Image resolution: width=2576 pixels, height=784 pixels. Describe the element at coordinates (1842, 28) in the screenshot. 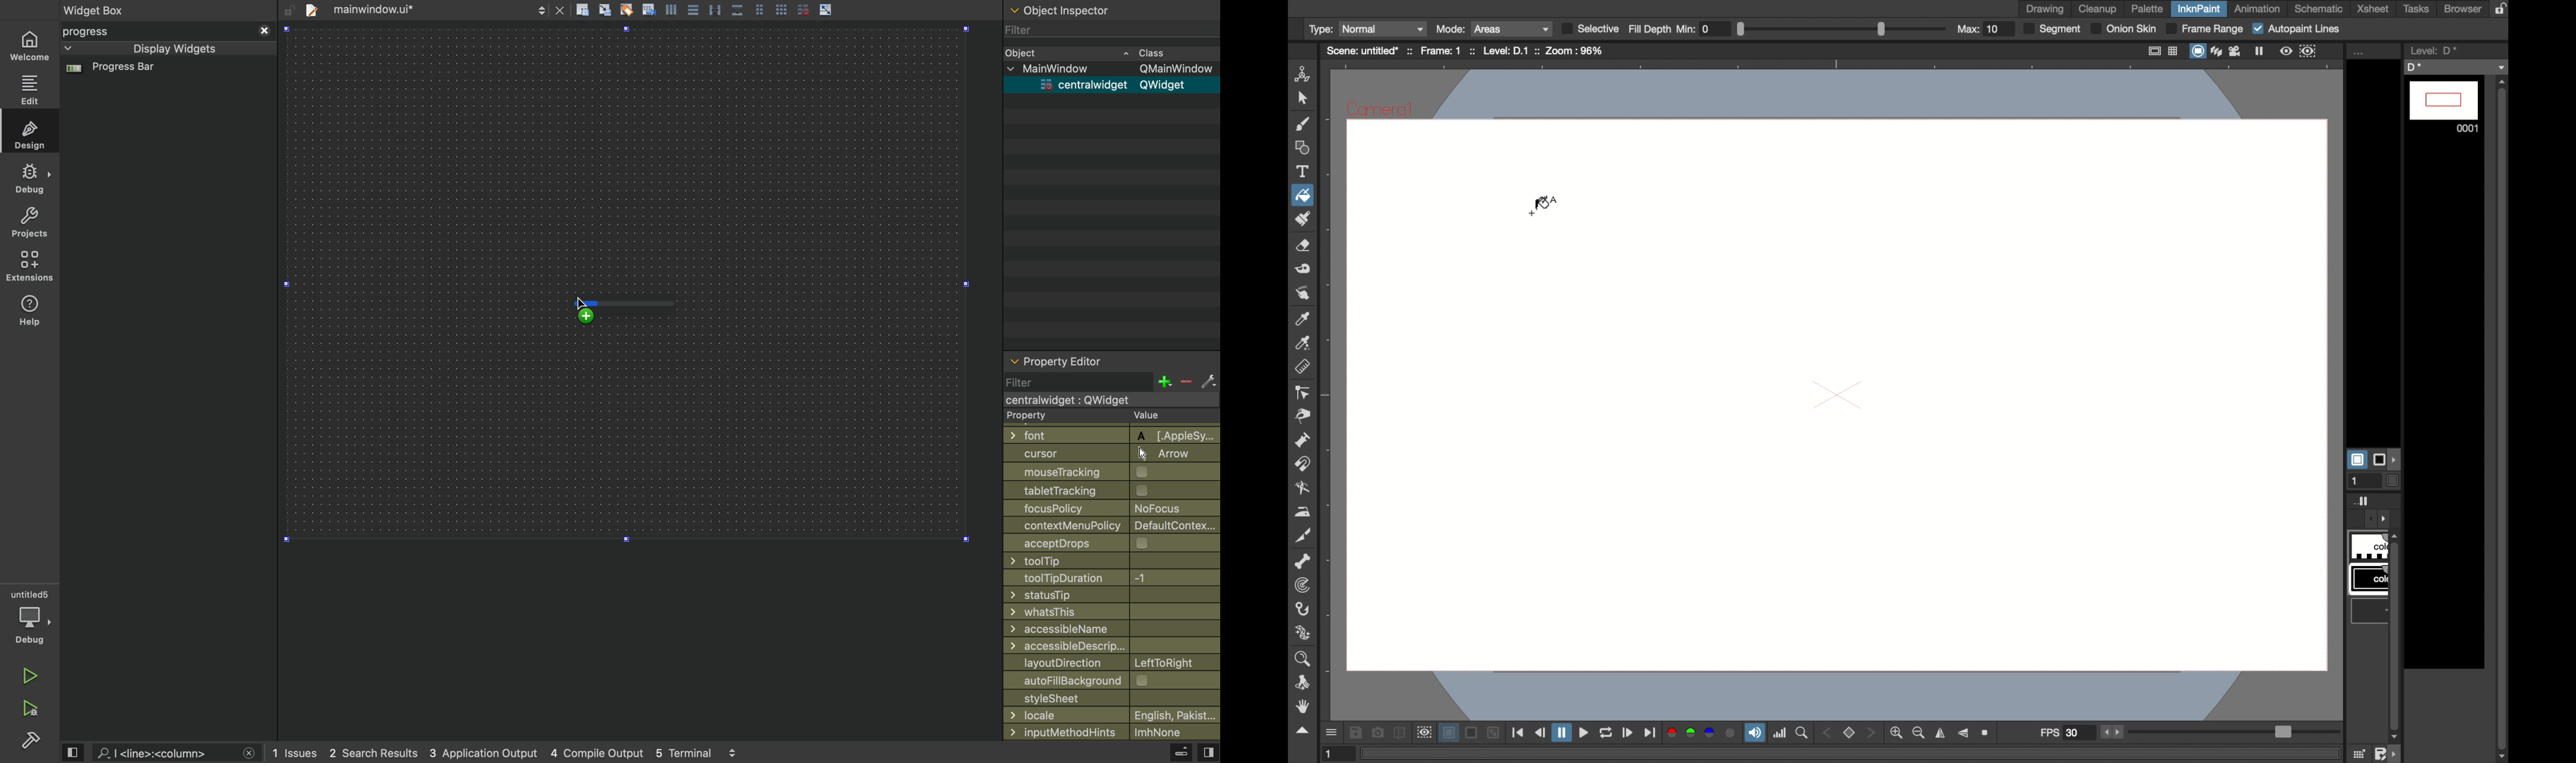

I see `Slider` at that location.